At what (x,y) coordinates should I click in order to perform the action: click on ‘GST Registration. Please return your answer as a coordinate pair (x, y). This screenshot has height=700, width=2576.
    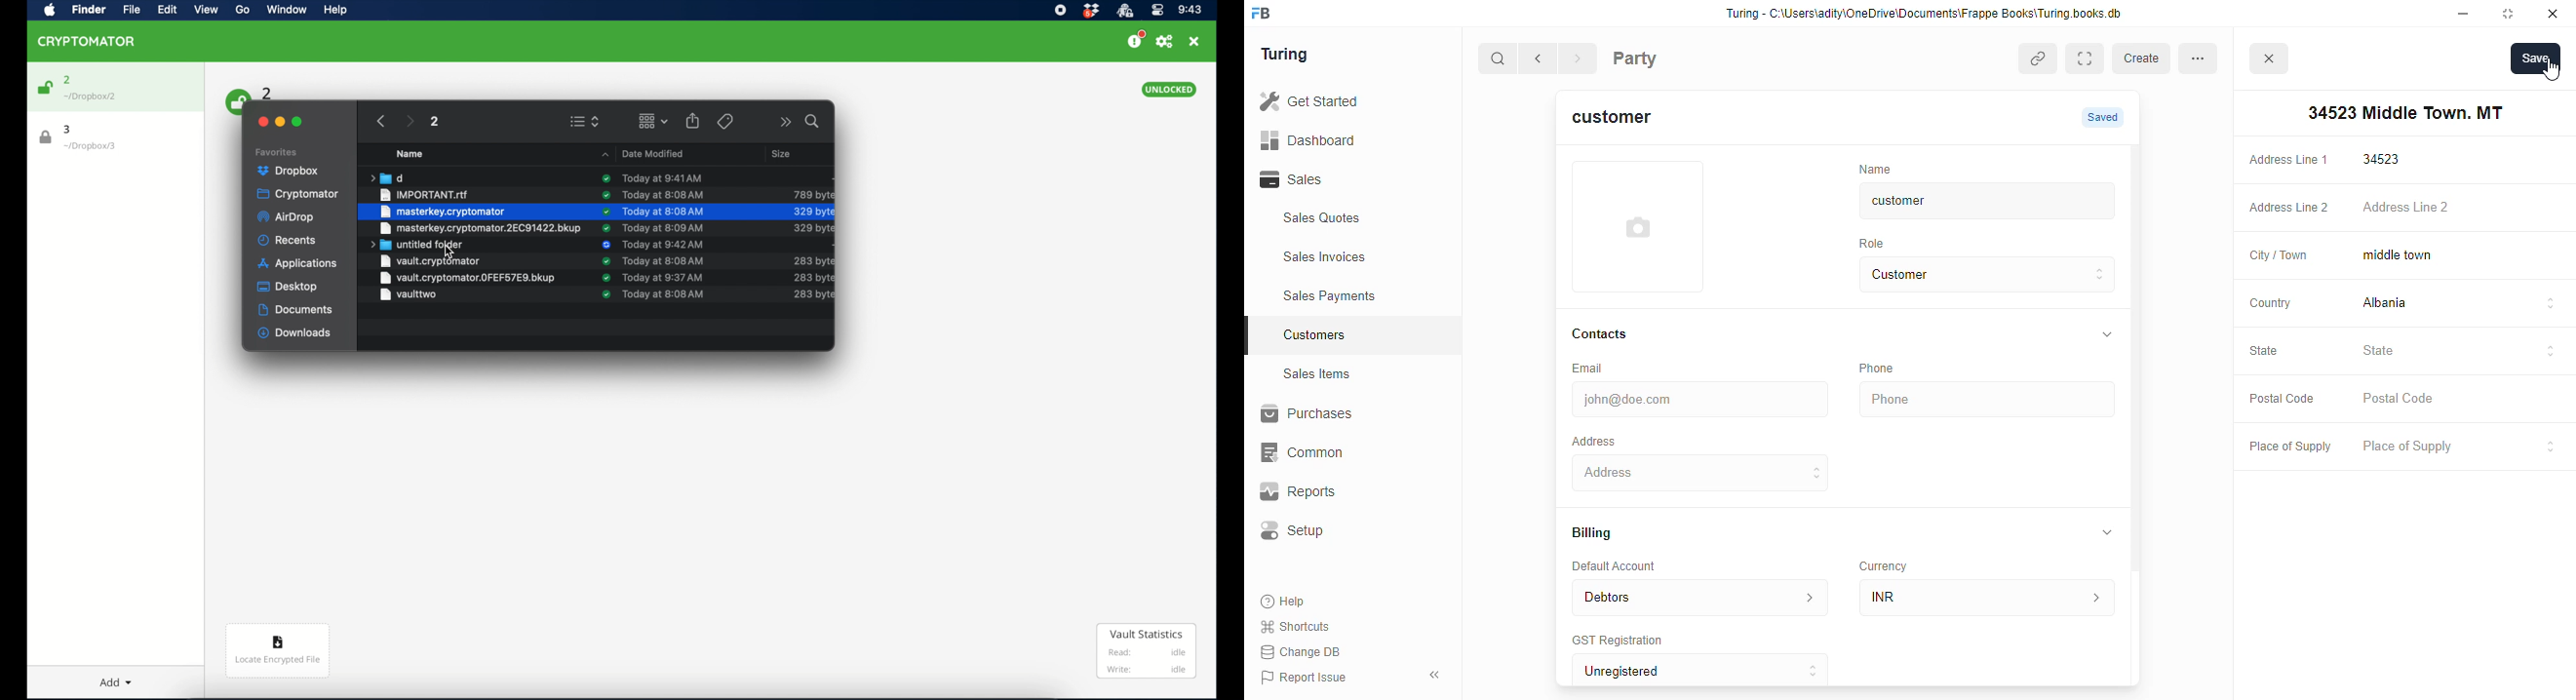
    Looking at the image, I should click on (1624, 642).